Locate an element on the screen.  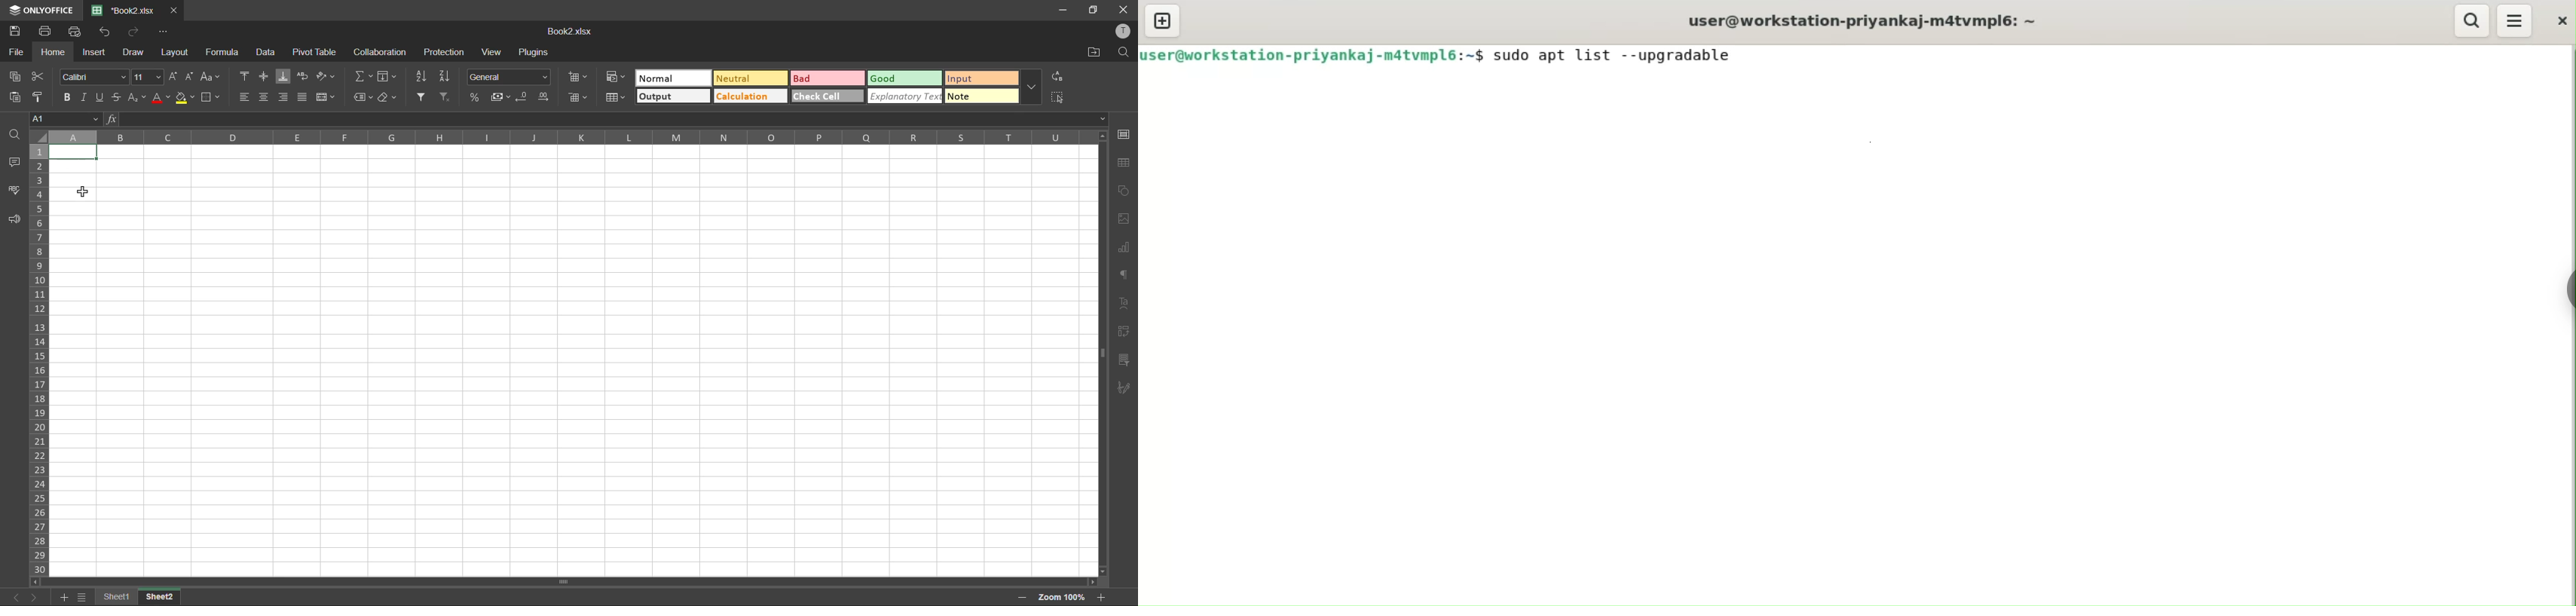
decrease decimal is located at coordinates (526, 97).